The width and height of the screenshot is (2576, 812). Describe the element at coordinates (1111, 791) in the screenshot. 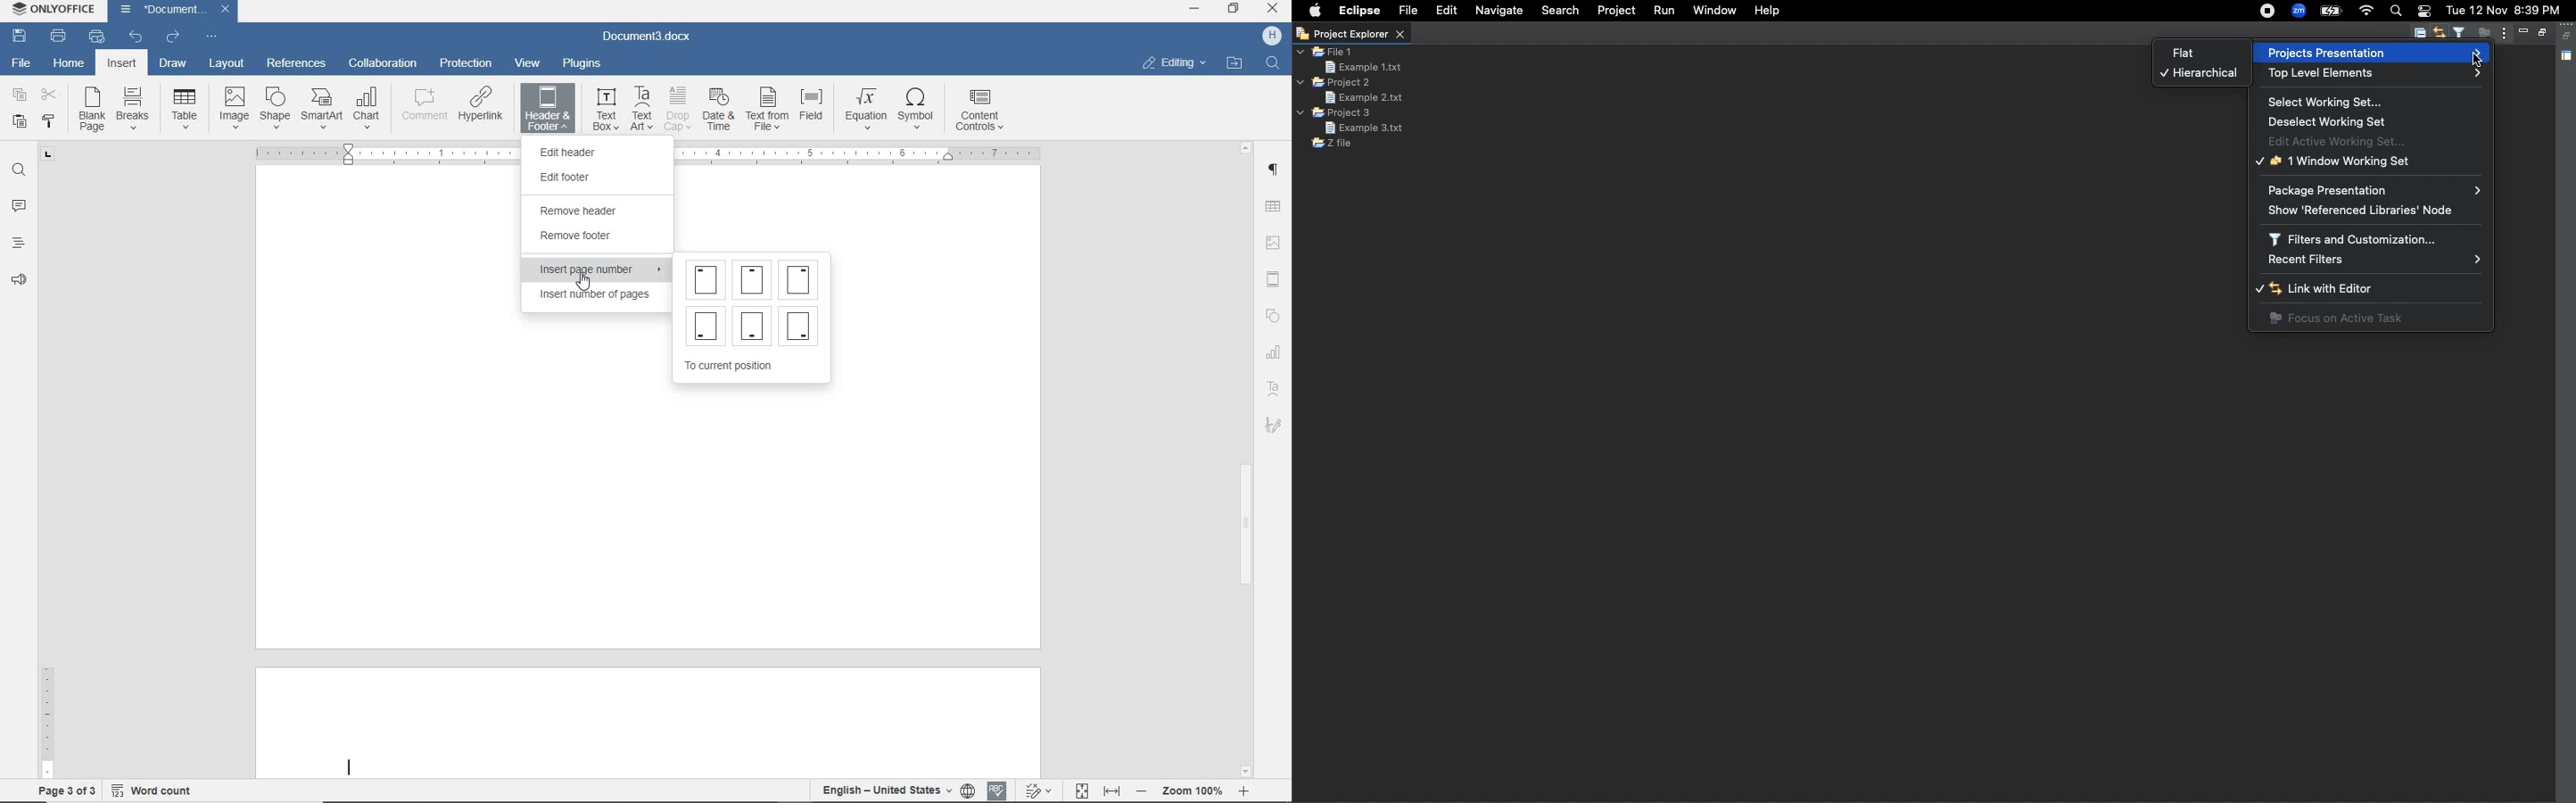

I see `FIT TO WIDTH` at that location.